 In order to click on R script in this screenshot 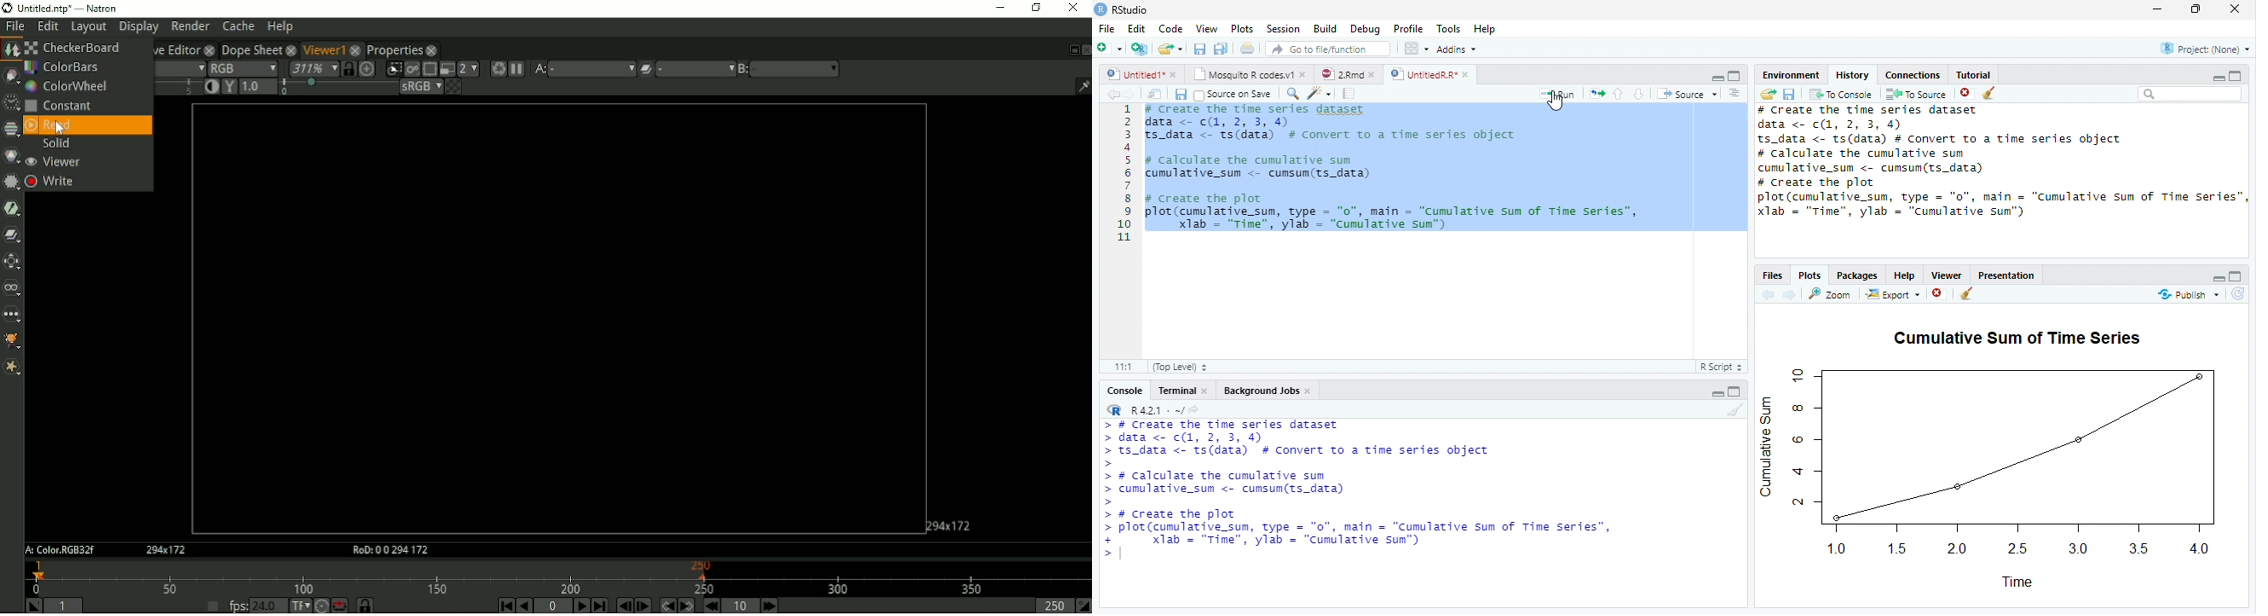, I will do `click(1724, 367)`.